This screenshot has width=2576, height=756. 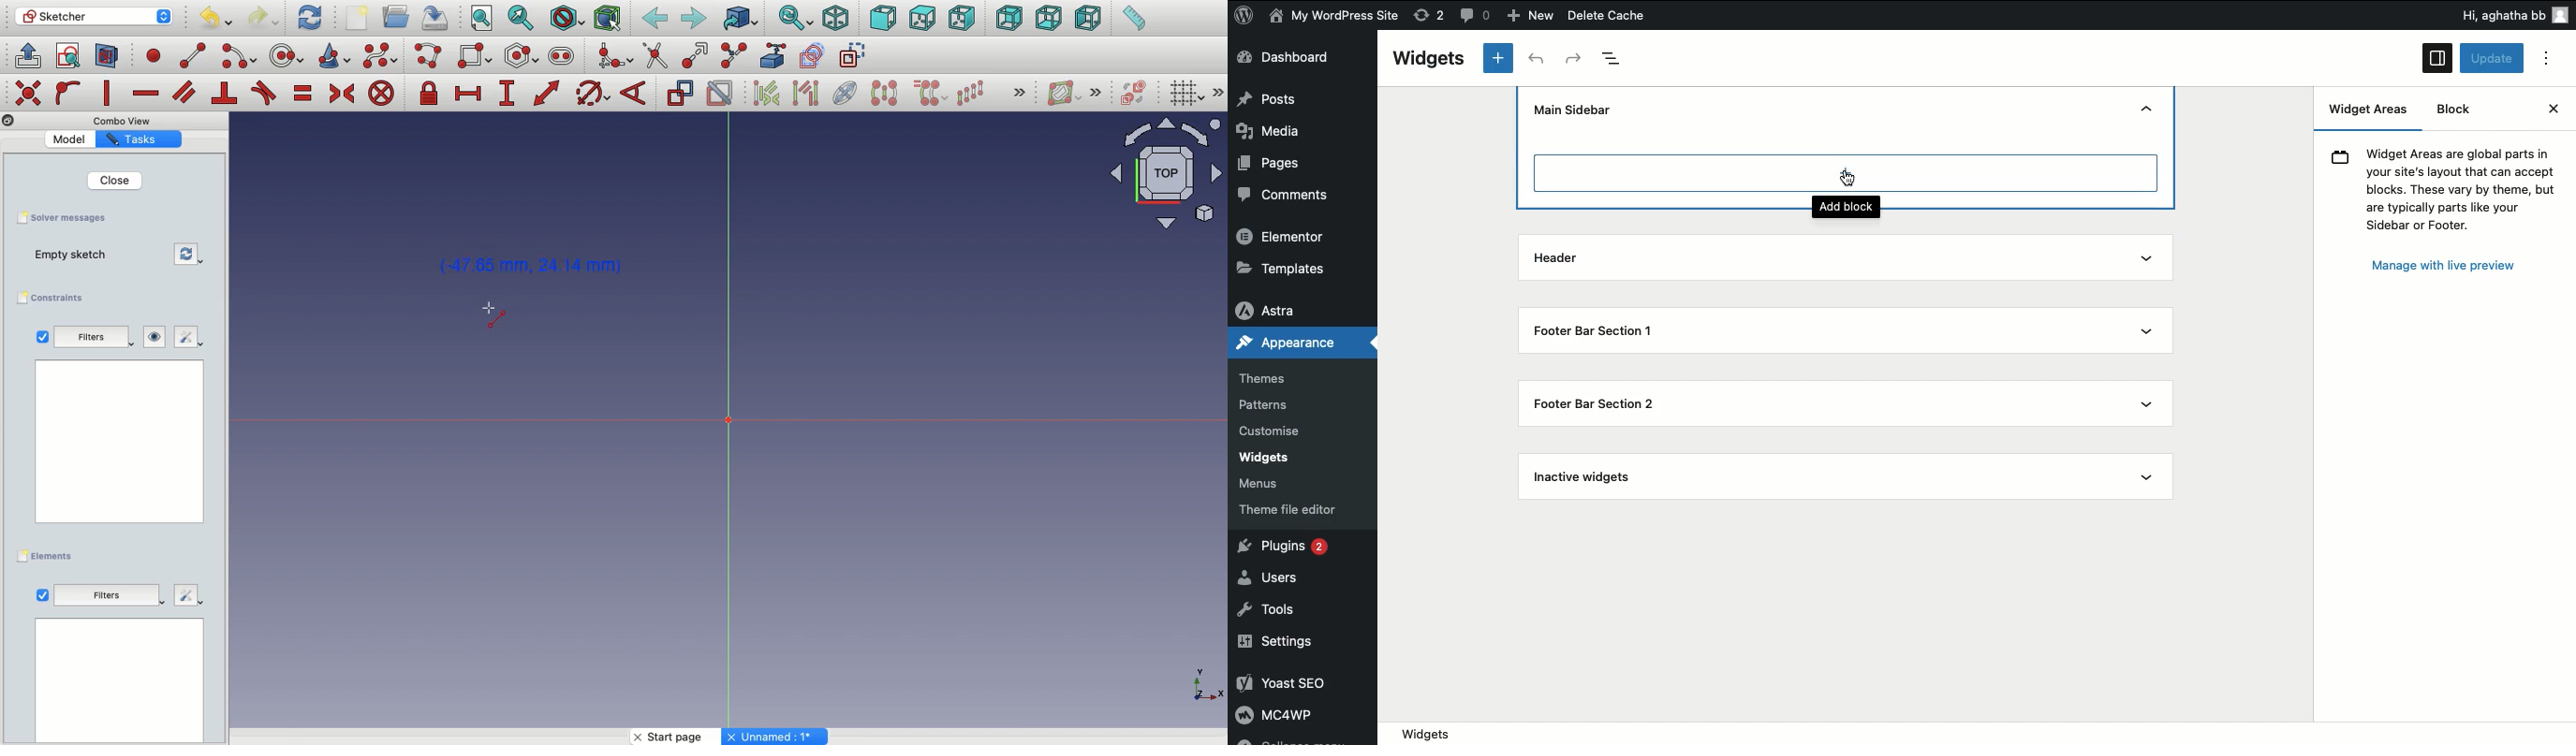 What do you see at coordinates (2546, 59) in the screenshot?
I see `Options` at bounding box center [2546, 59].